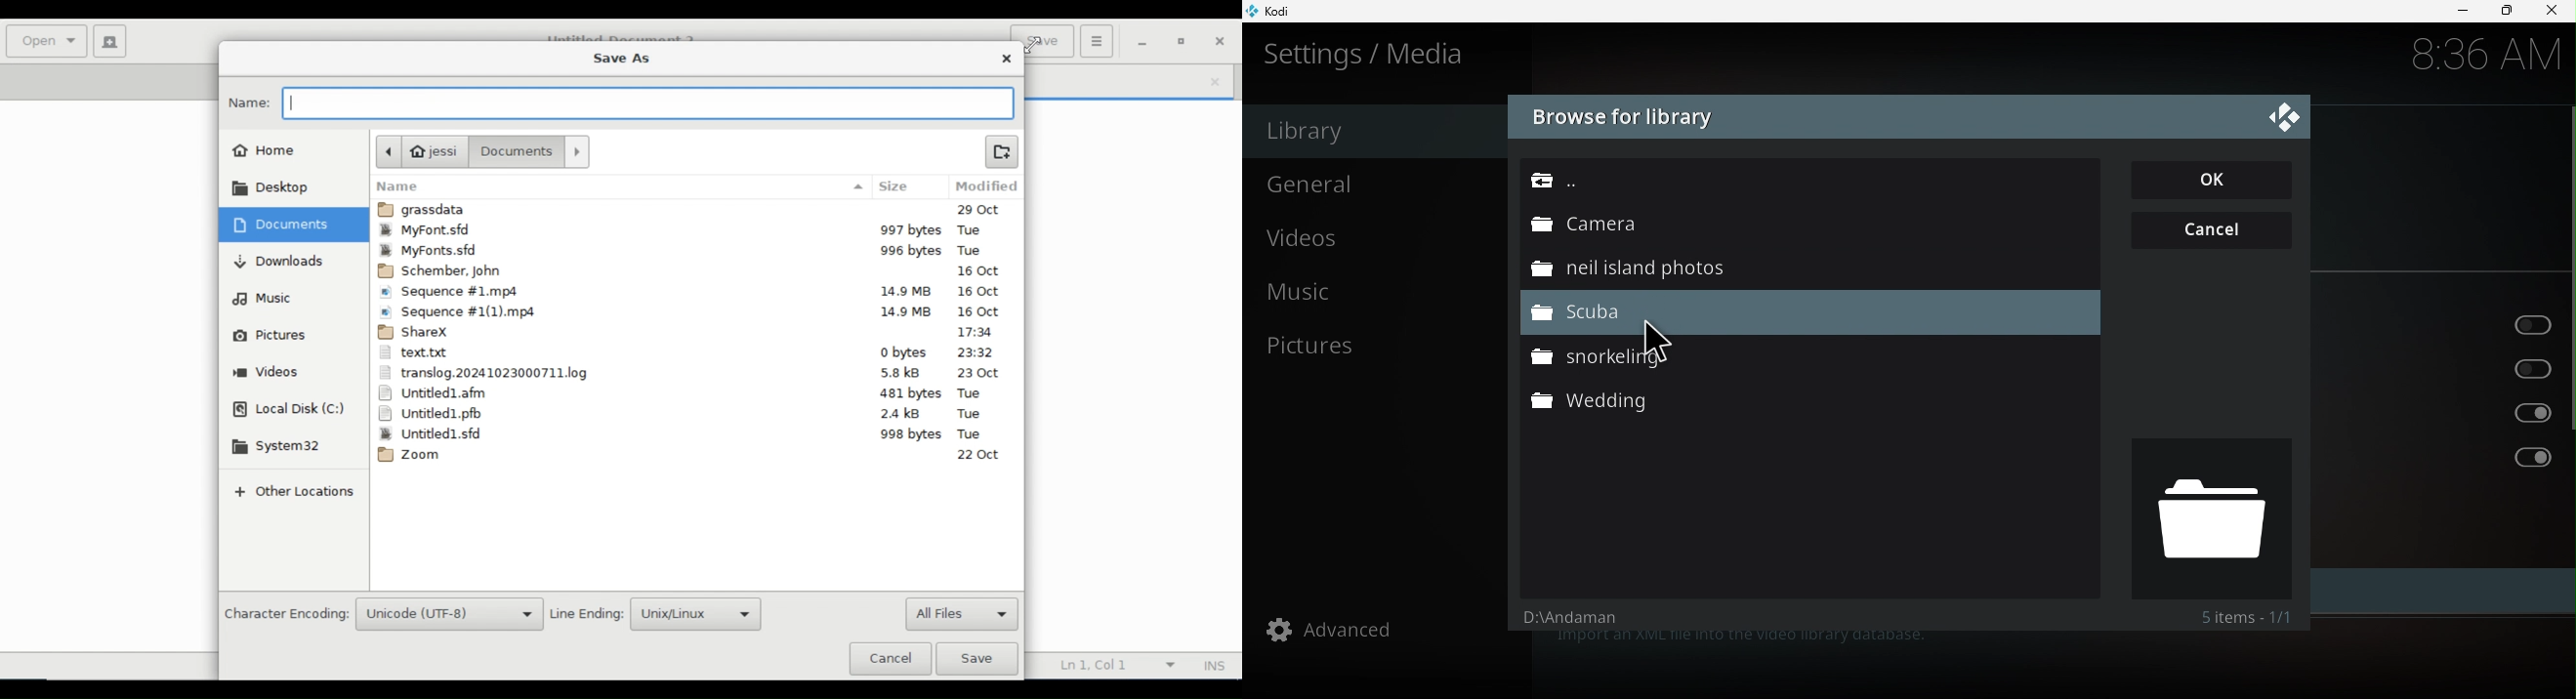  I want to click on Items, so click(2245, 617).